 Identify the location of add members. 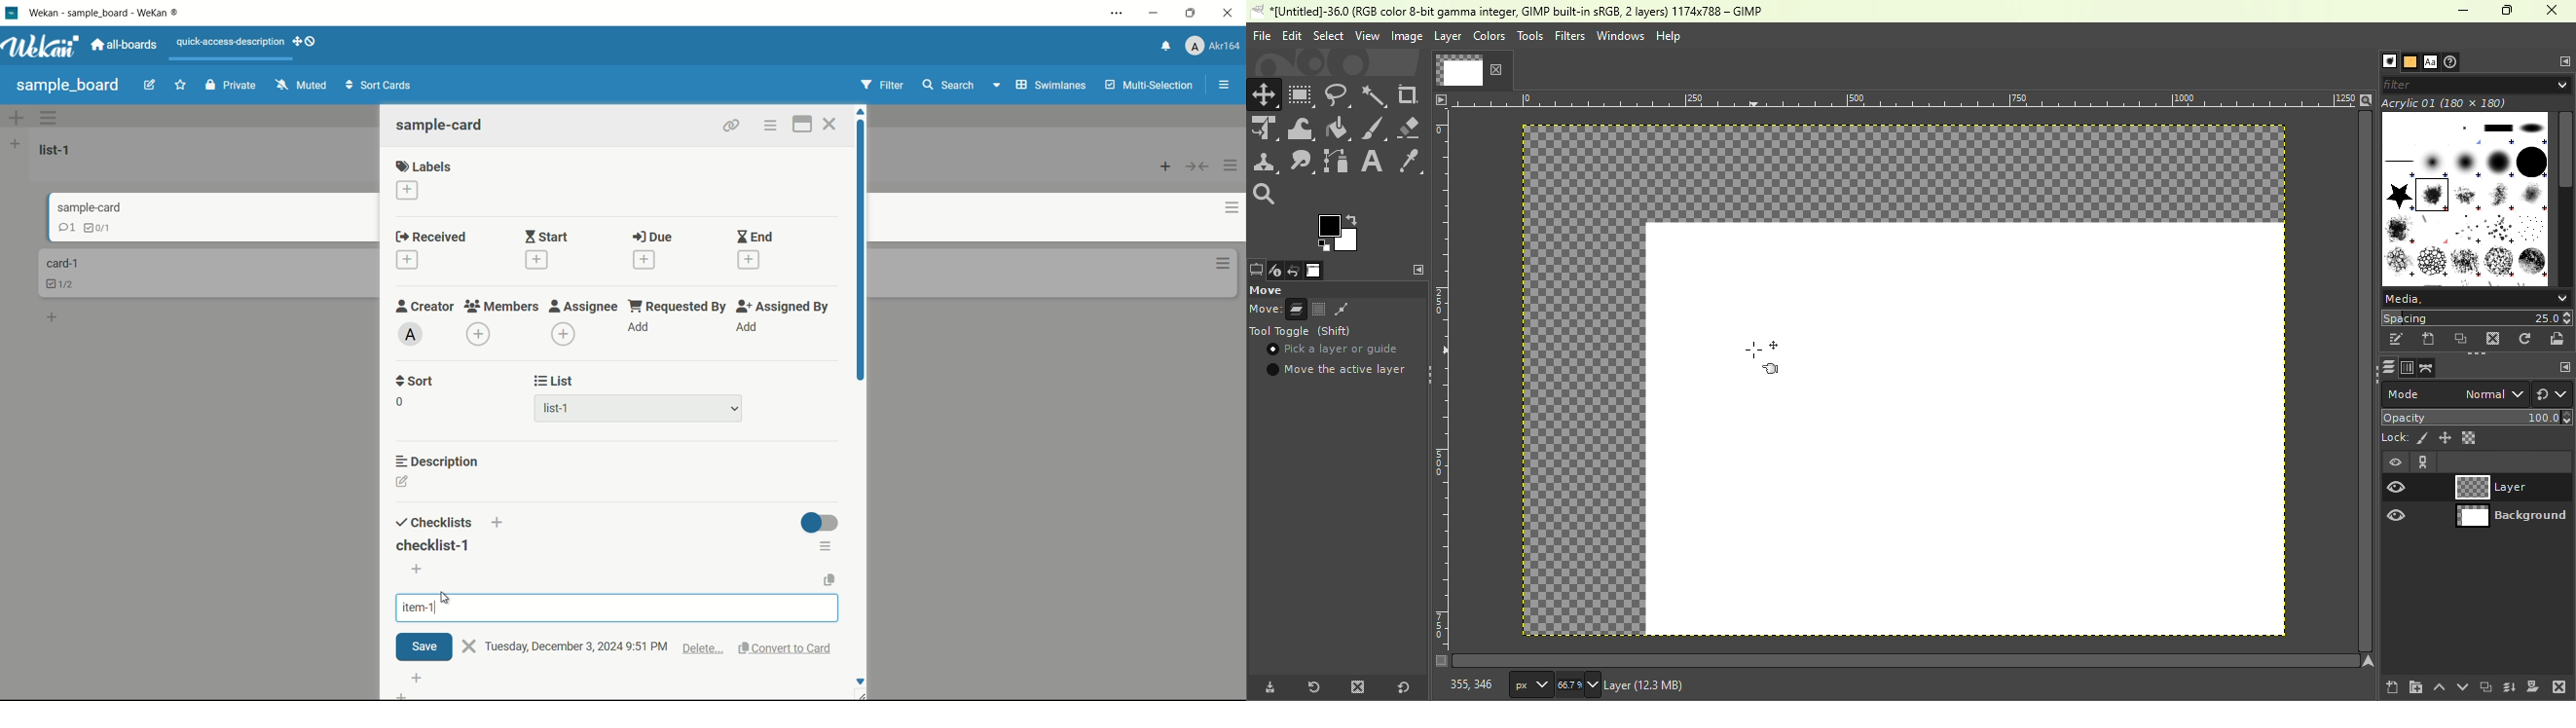
(478, 333).